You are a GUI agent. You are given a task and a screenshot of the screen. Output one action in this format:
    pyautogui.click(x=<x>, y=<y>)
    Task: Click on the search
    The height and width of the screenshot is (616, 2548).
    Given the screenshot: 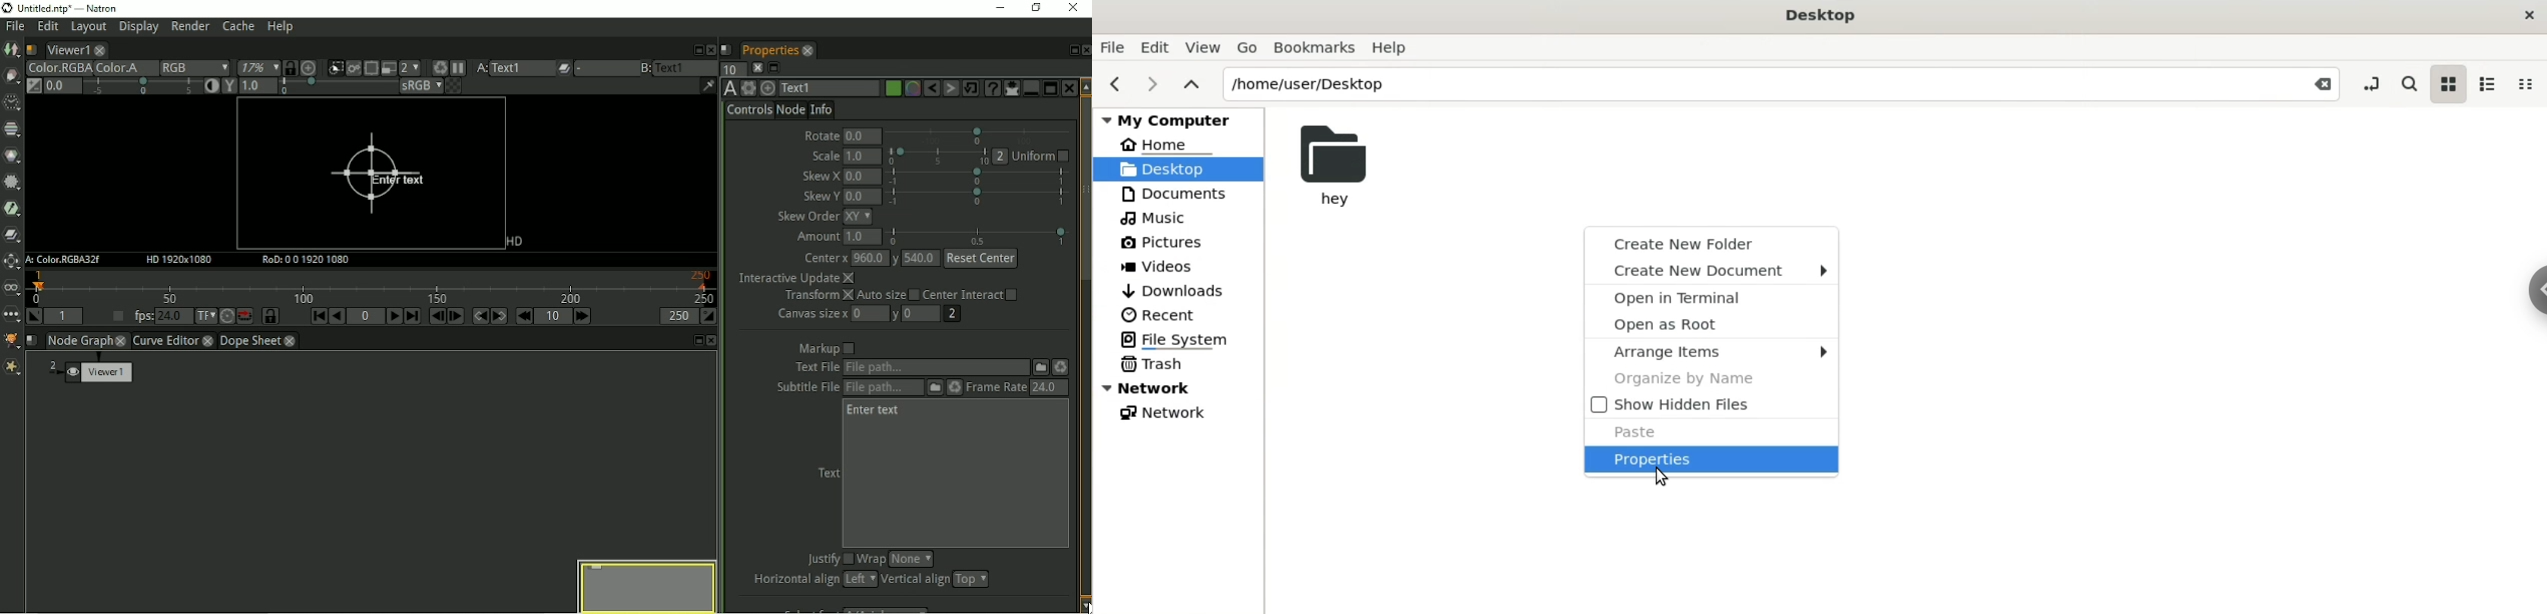 What is the action you would take?
    pyautogui.click(x=2408, y=85)
    